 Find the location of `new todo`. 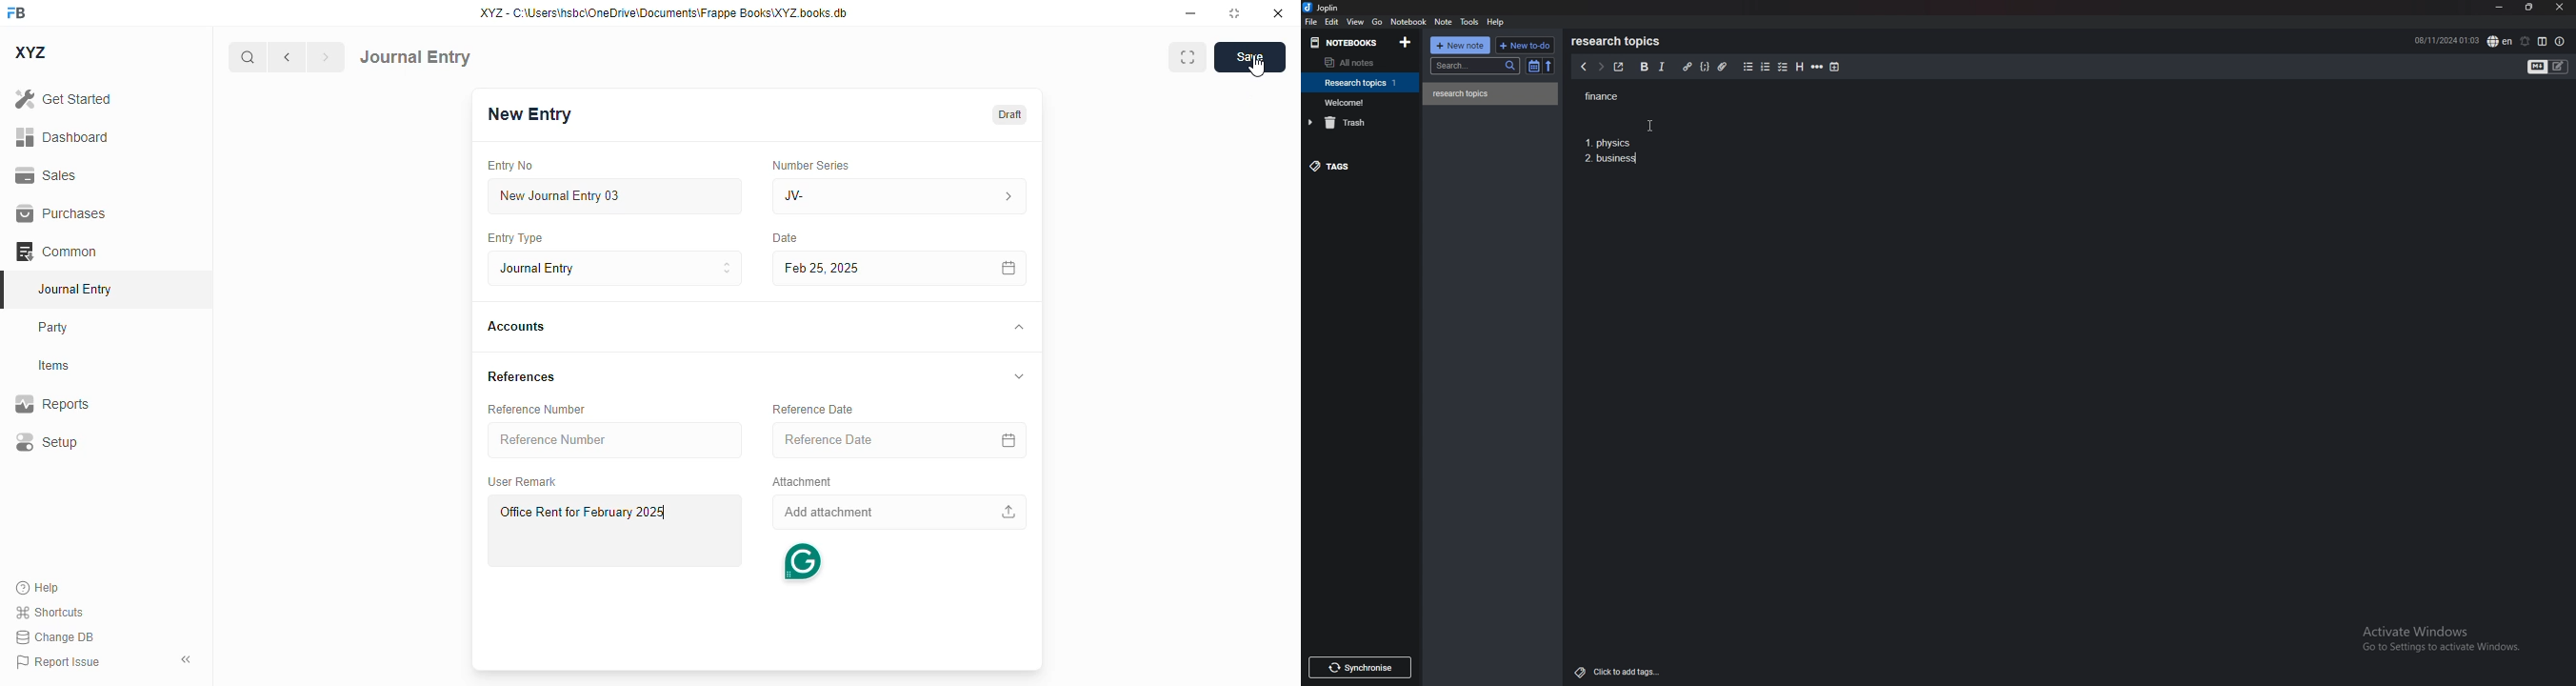

new todo is located at coordinates (1525, 45).